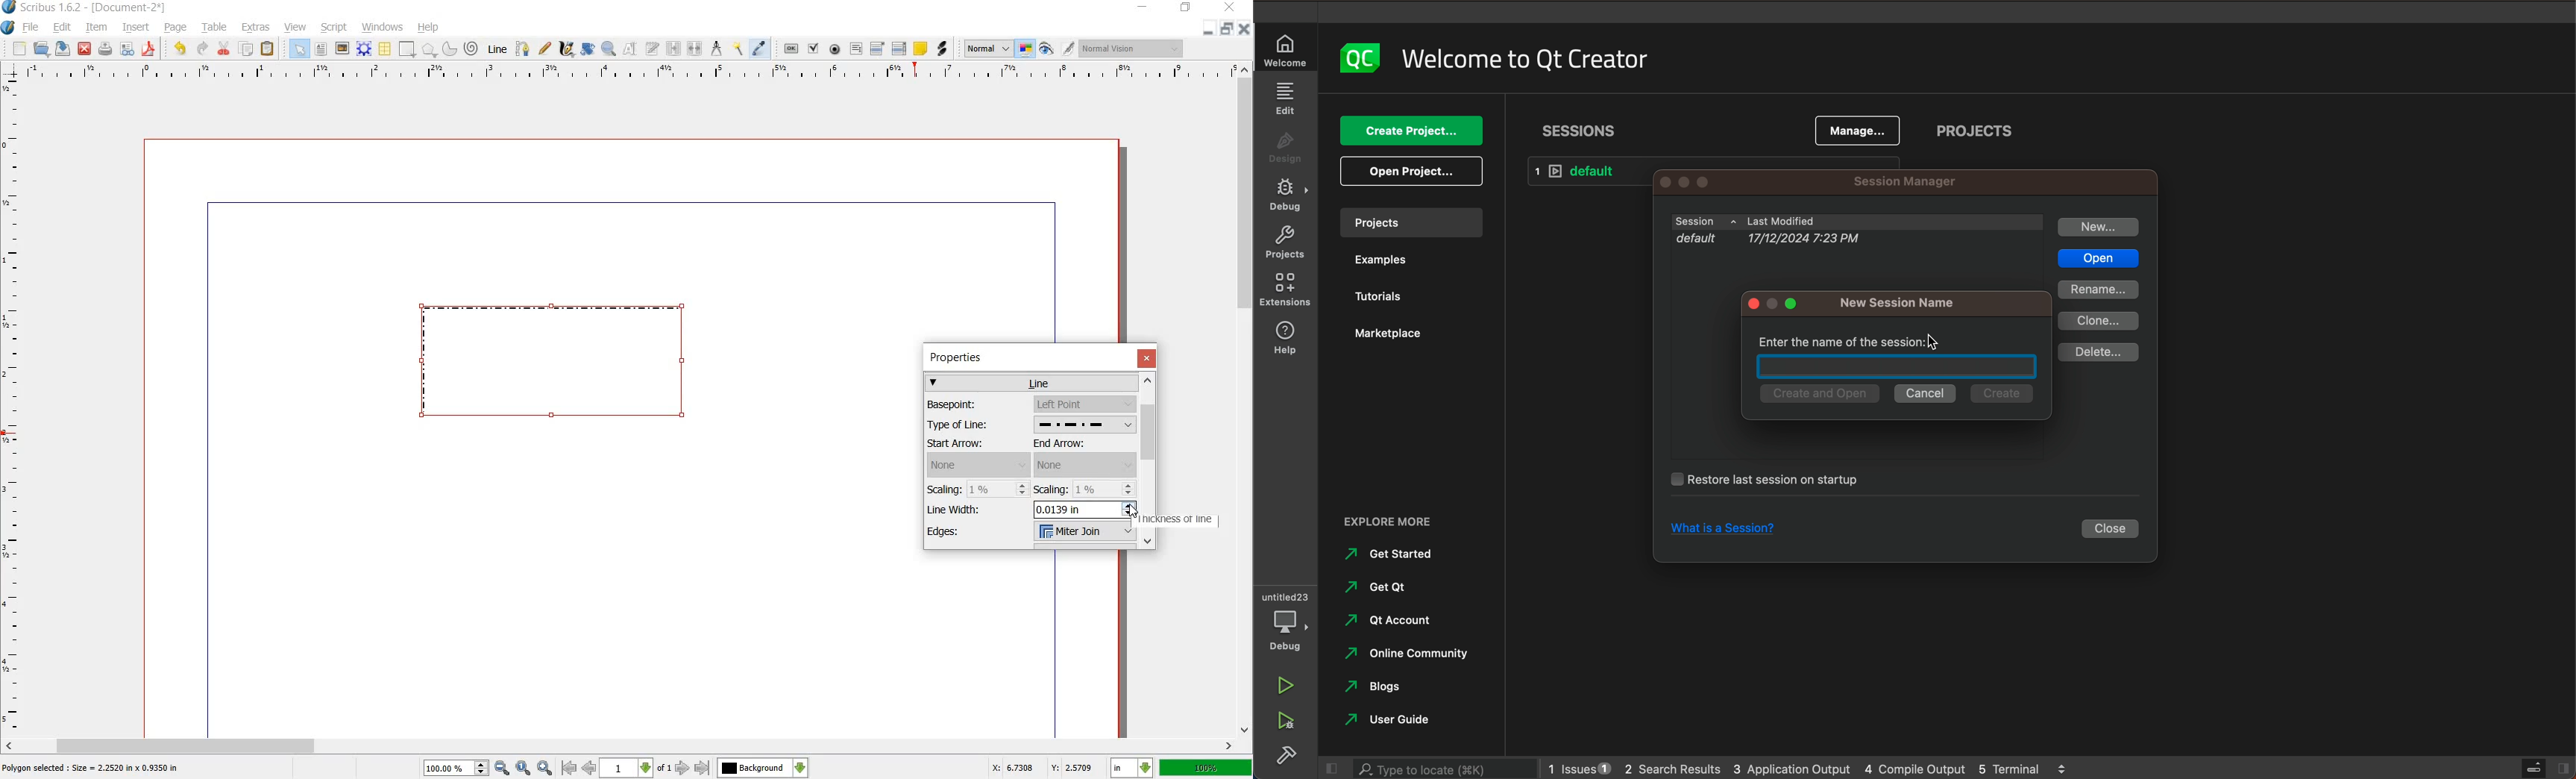 The image size is (2576, 784). Describe the element at coordinates (545, 768) in the screenshot. I see `zoom in` at that location.